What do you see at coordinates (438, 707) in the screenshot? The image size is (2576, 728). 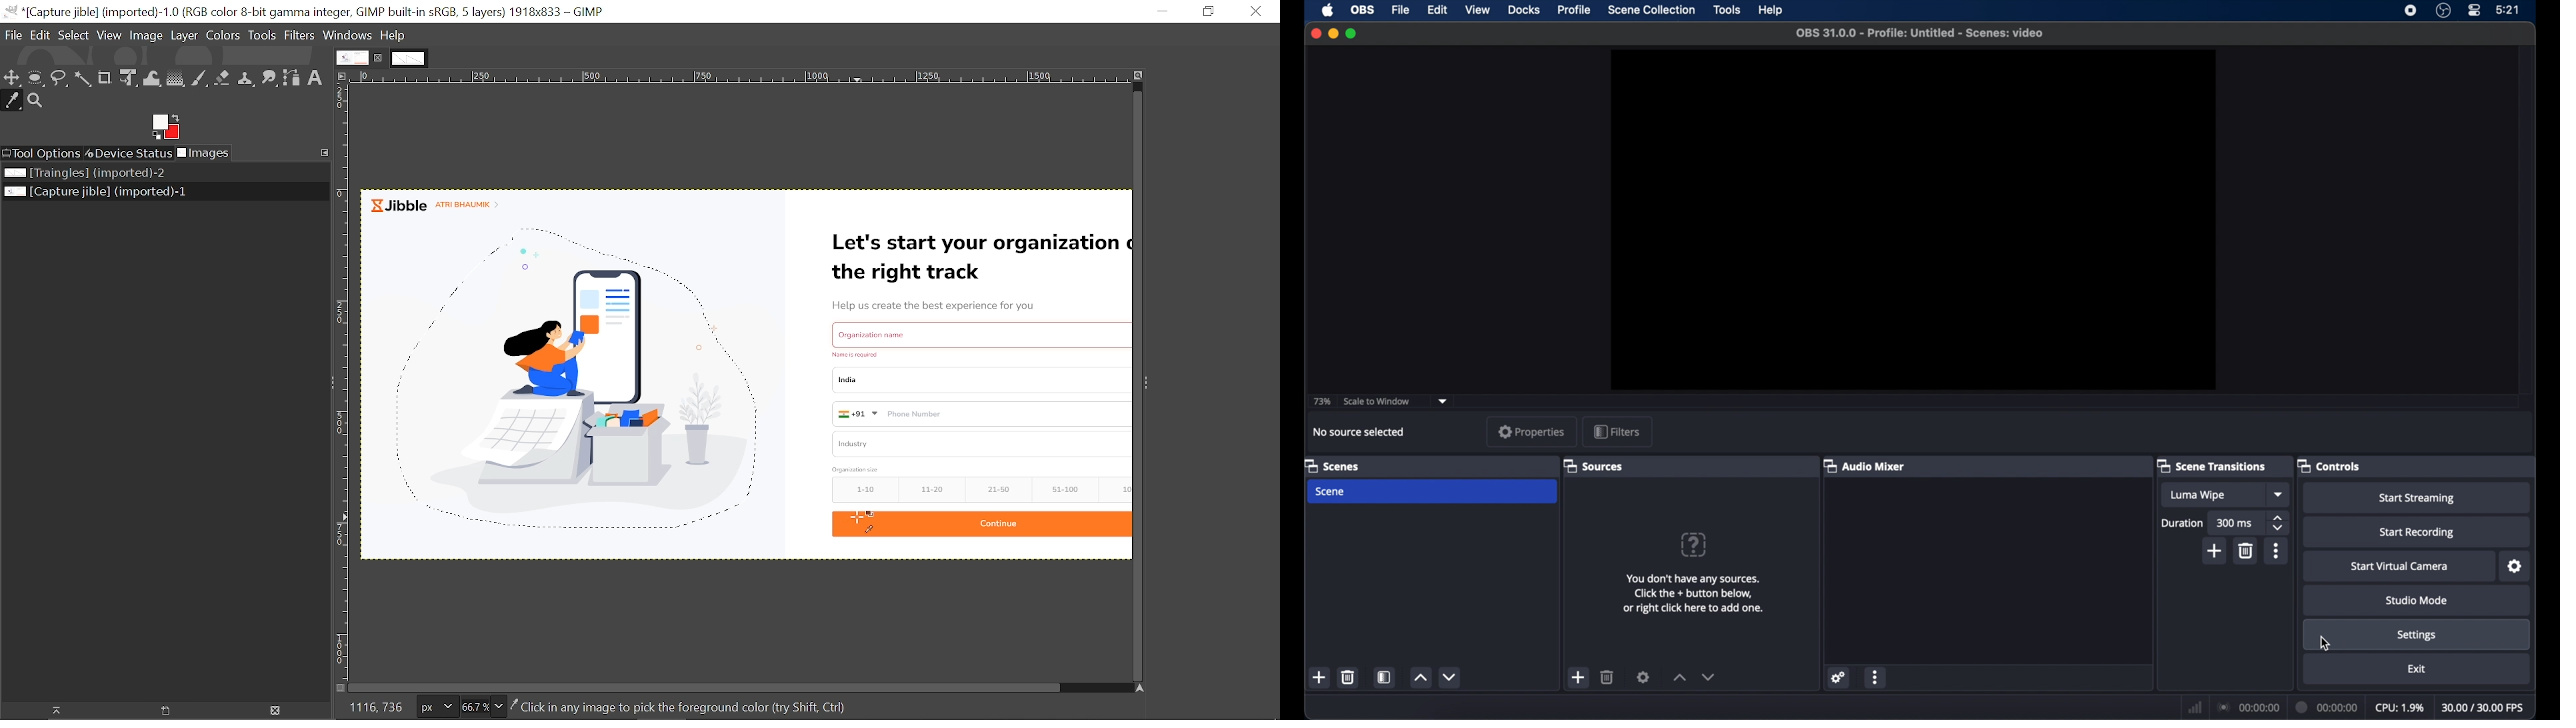 I see `Image format ` at bounding box center [438, 707].